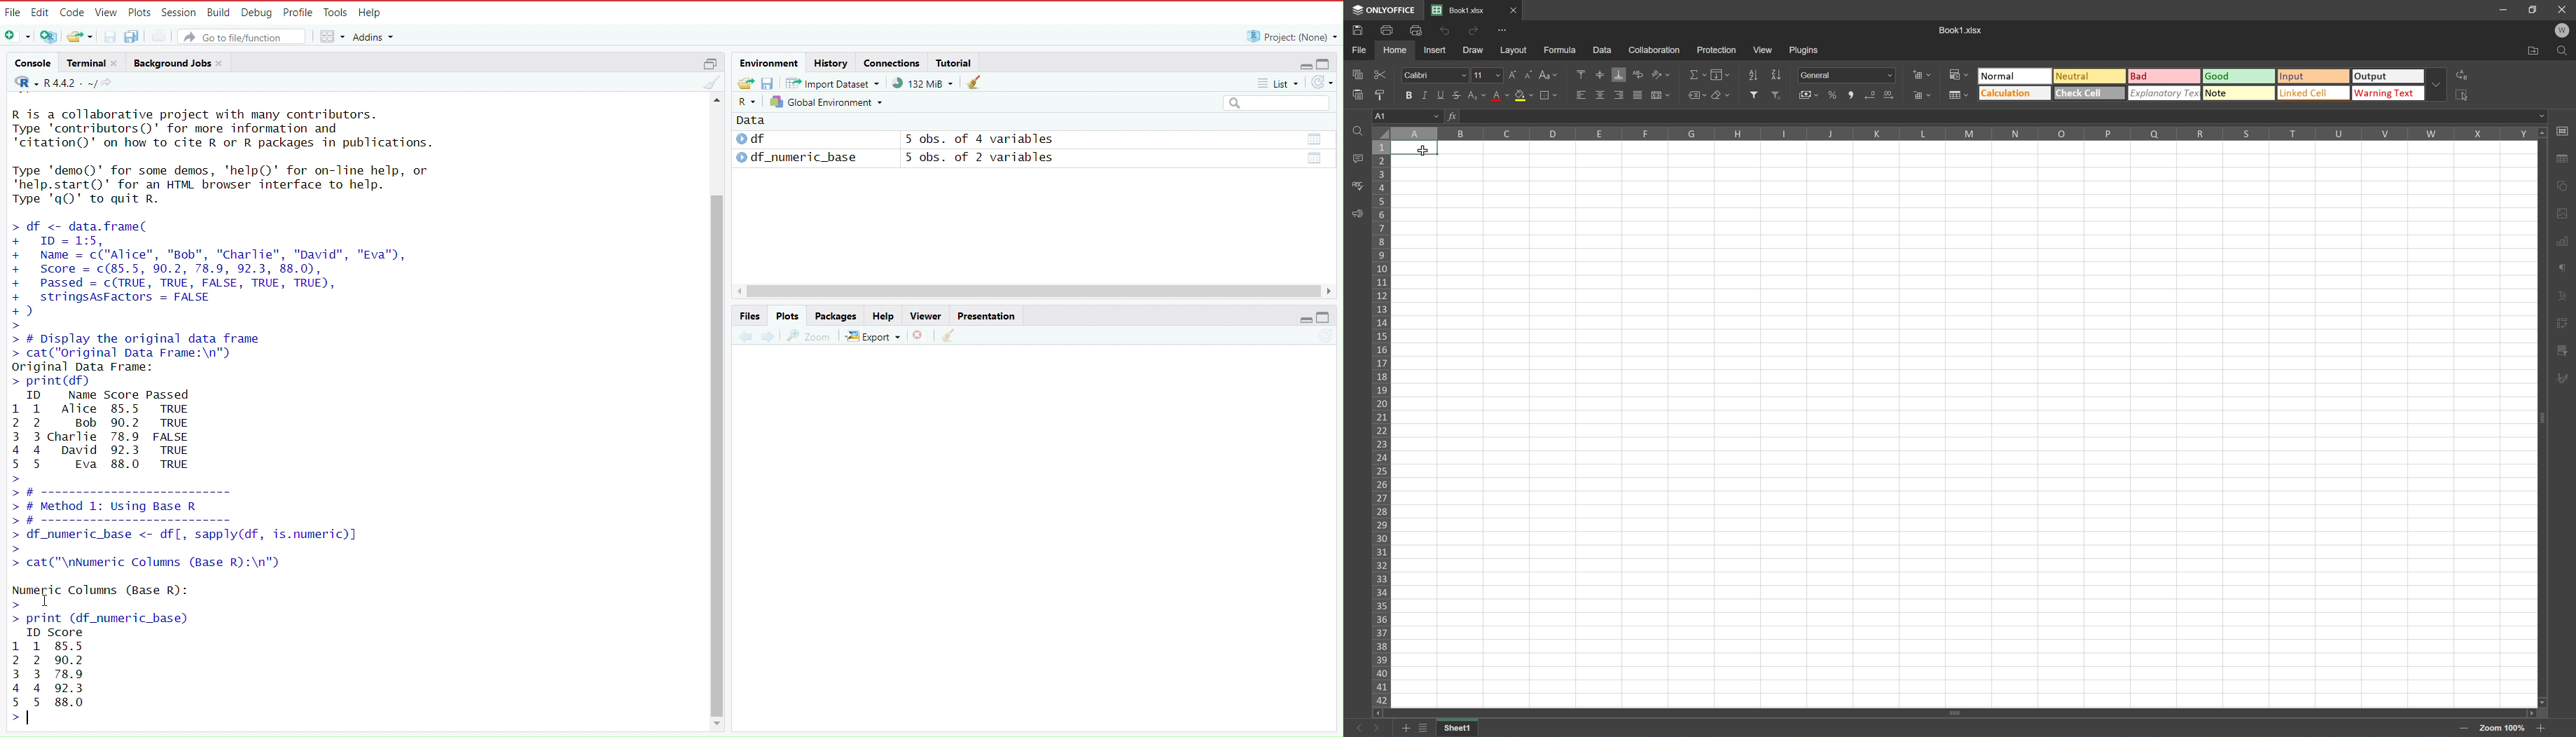 The height and width of the screenshot is (756, 2576). What do you see at coordinates (716, 454) in the screenshot?
I see `scrollbar` at bounding box center [716, 454].